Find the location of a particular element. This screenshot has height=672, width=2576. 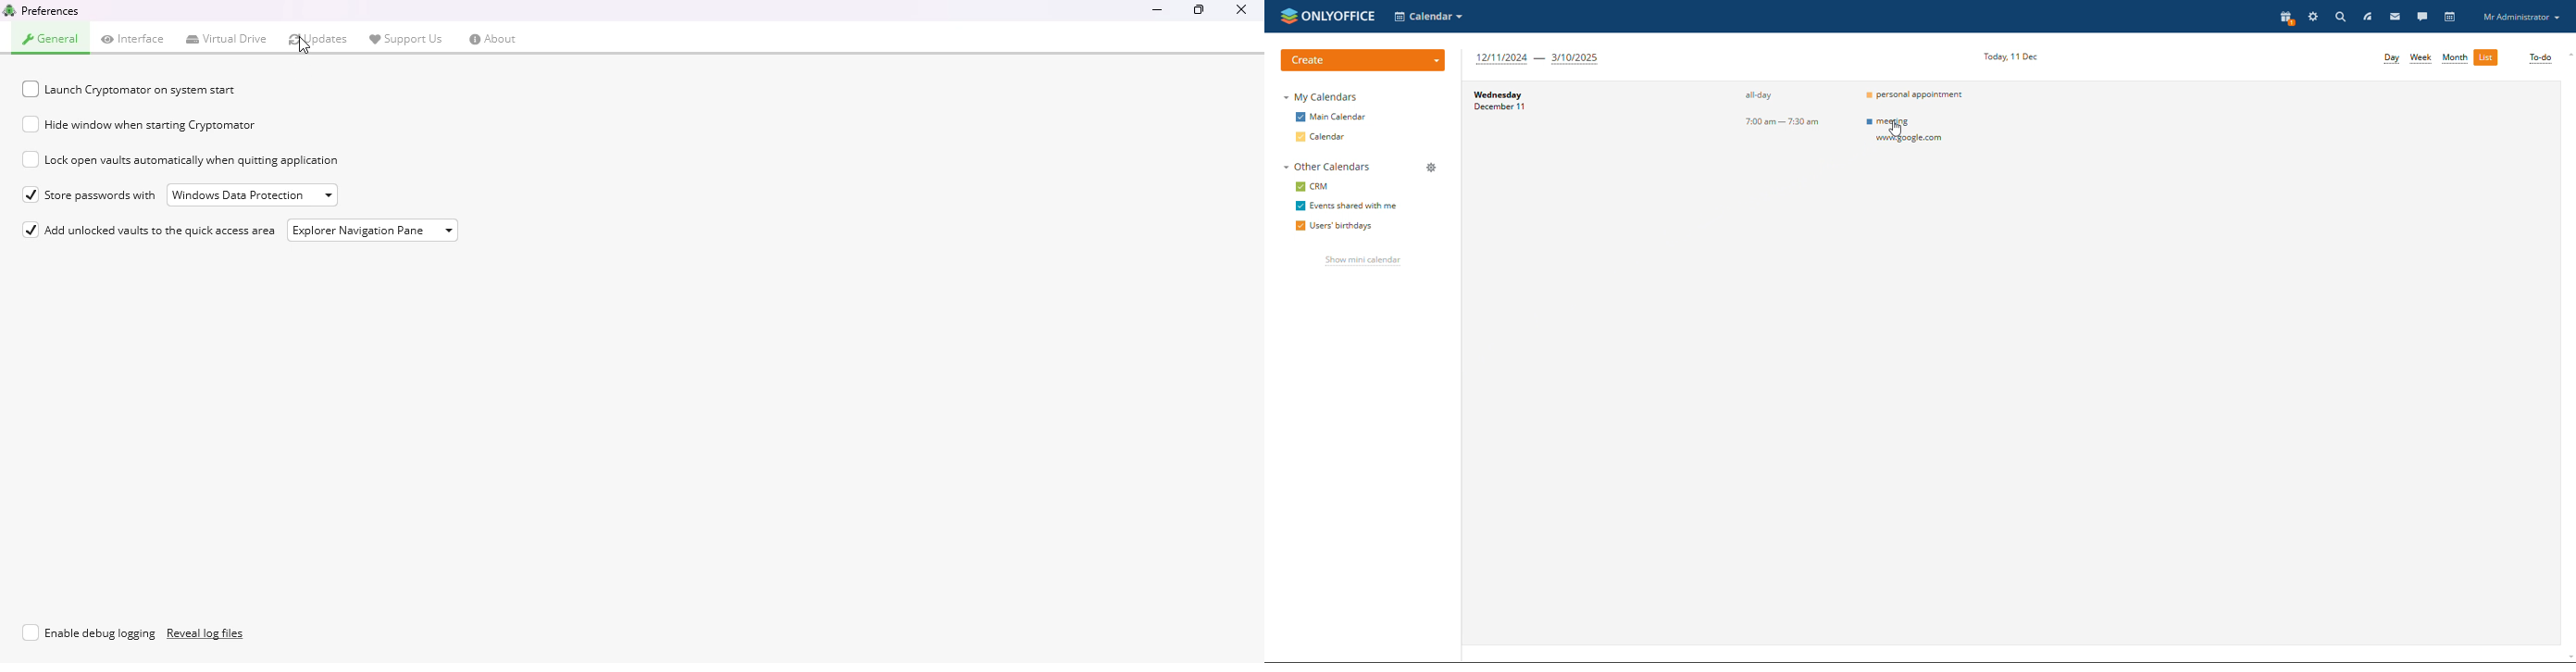

maximize is located at coordinates (1200, 9).